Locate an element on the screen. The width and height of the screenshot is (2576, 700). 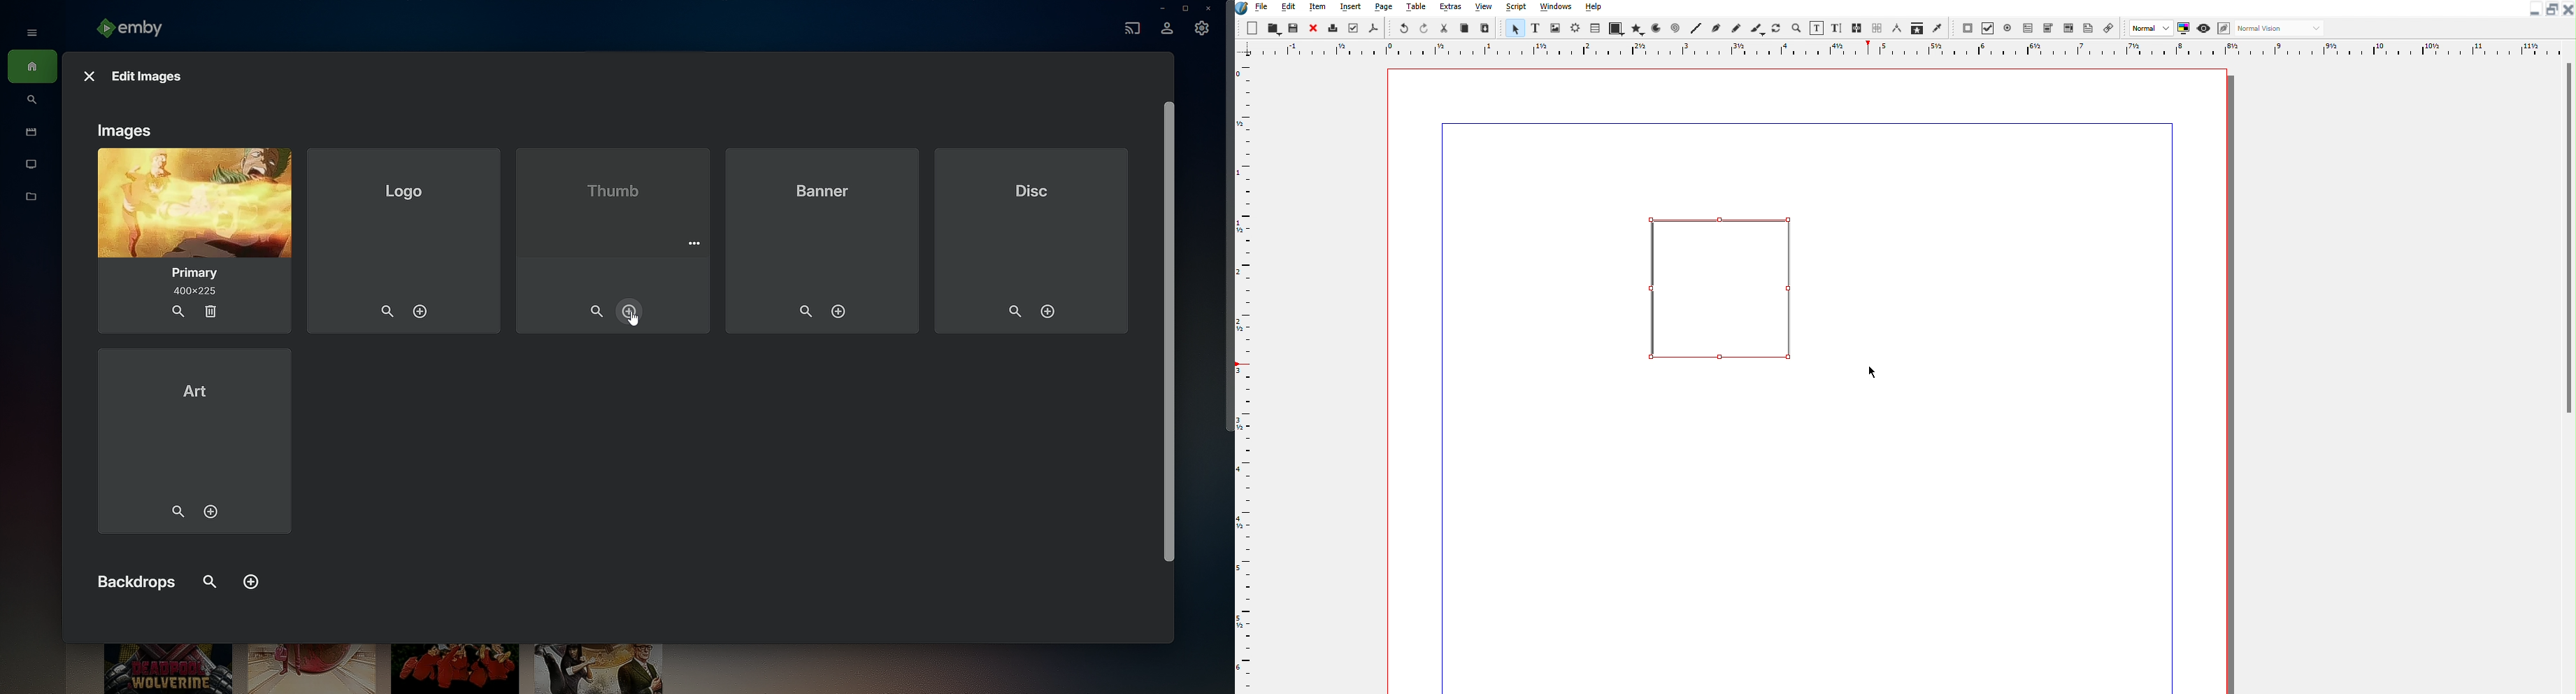
Link Text Frames is located at coordinates (1868, 27).